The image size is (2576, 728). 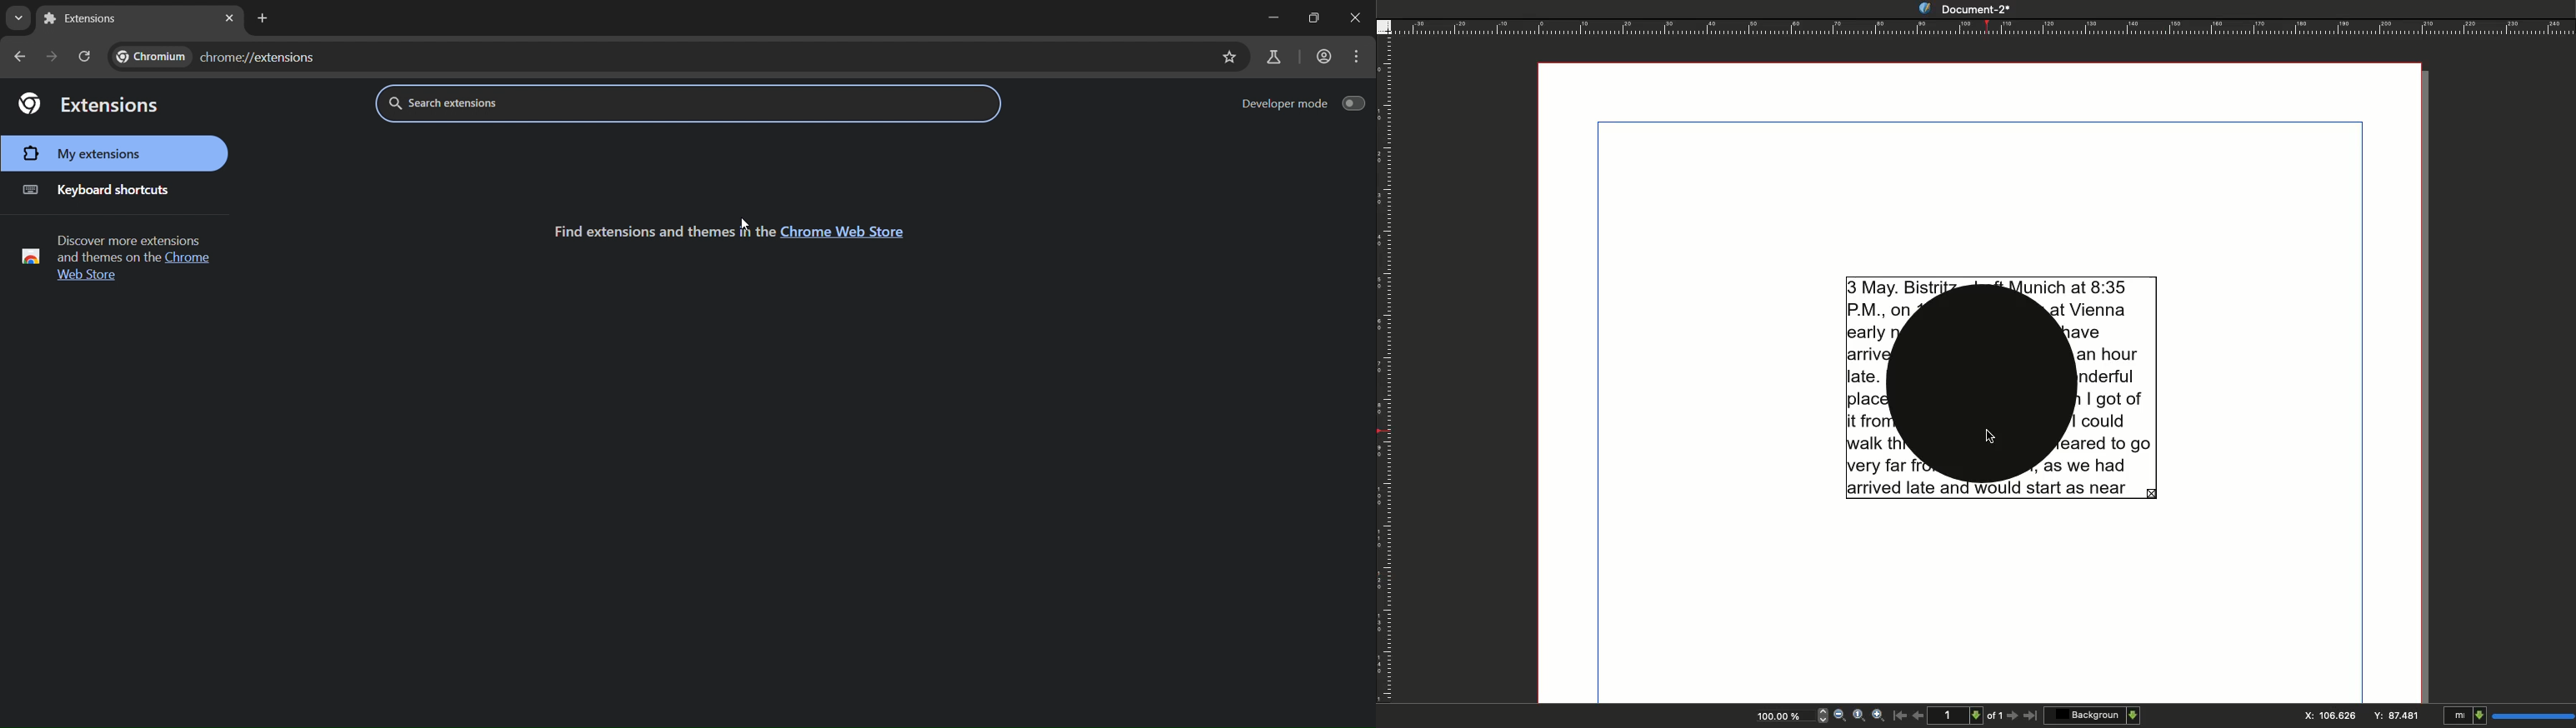 I want to click on developer mode, so click(x=1304, y=100).